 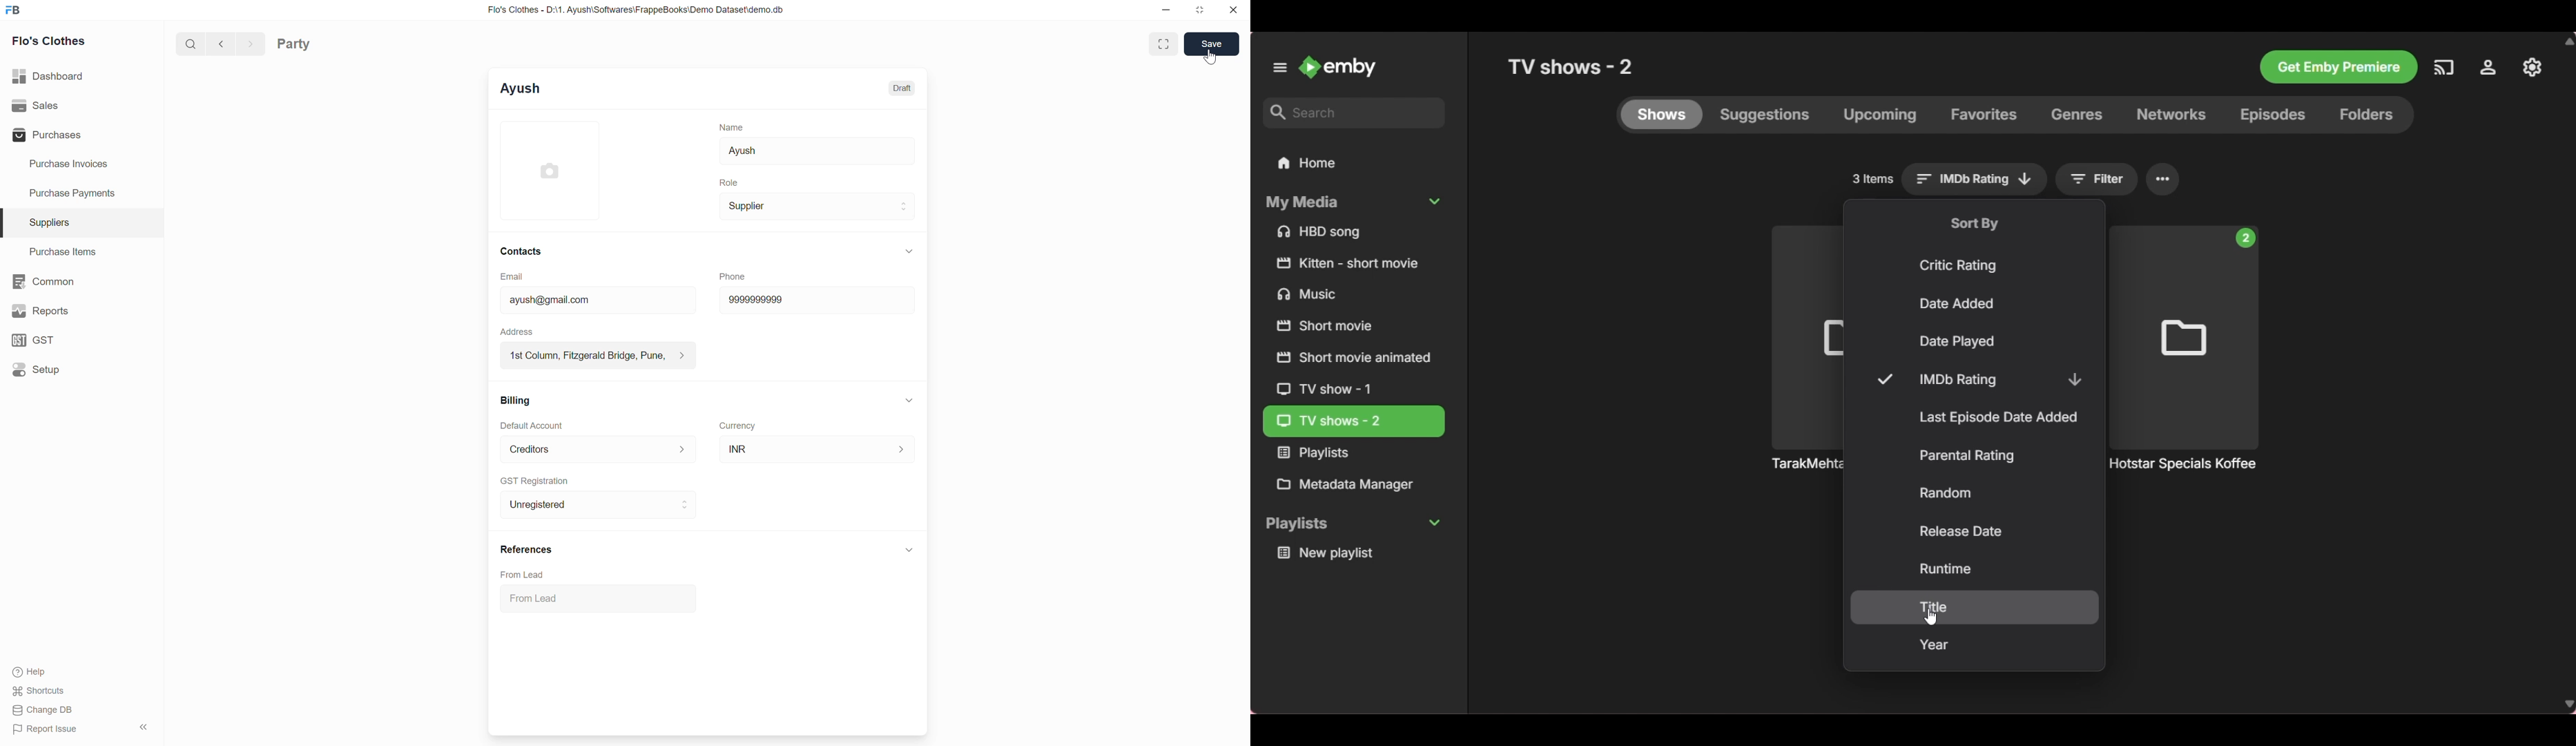 What do you see at coordinates (738, 426) in the screenshot?
I see `Currency` at bounding box center [738, 426].